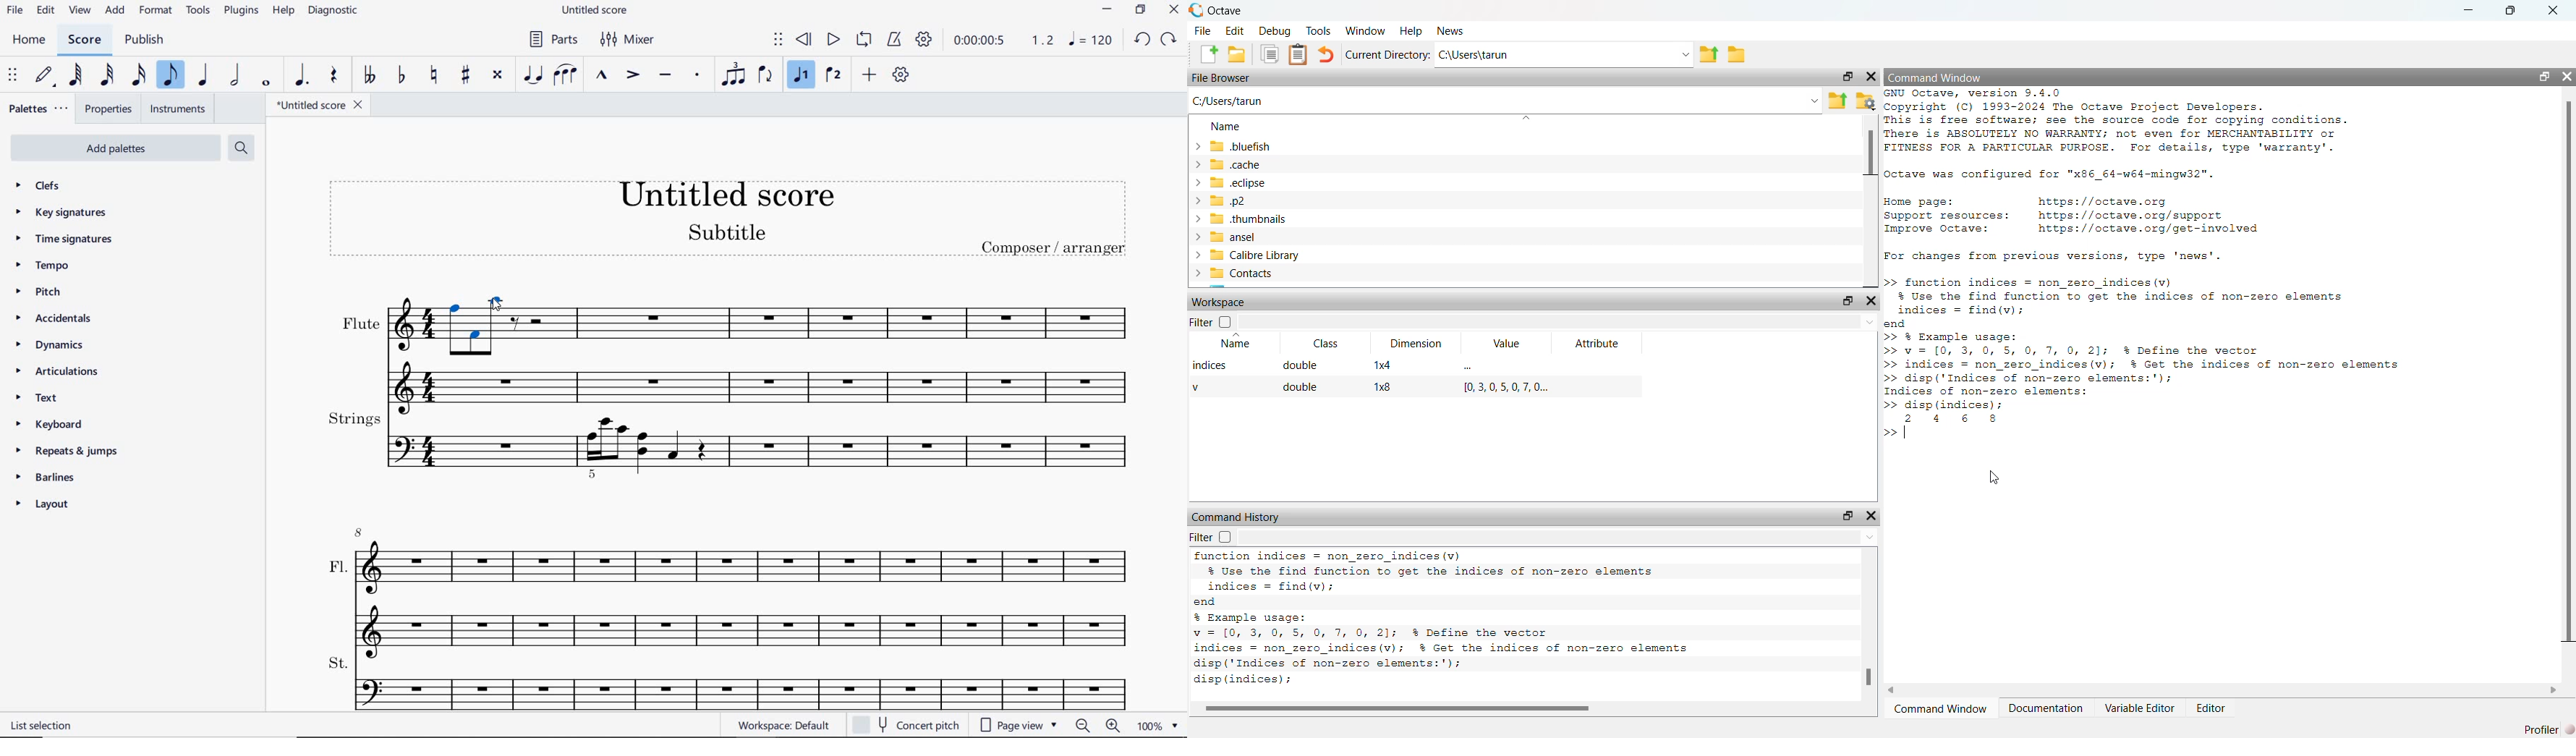  Describe the element at coordinates (57, 372) in the screenshot. I see `articulations` at that location.